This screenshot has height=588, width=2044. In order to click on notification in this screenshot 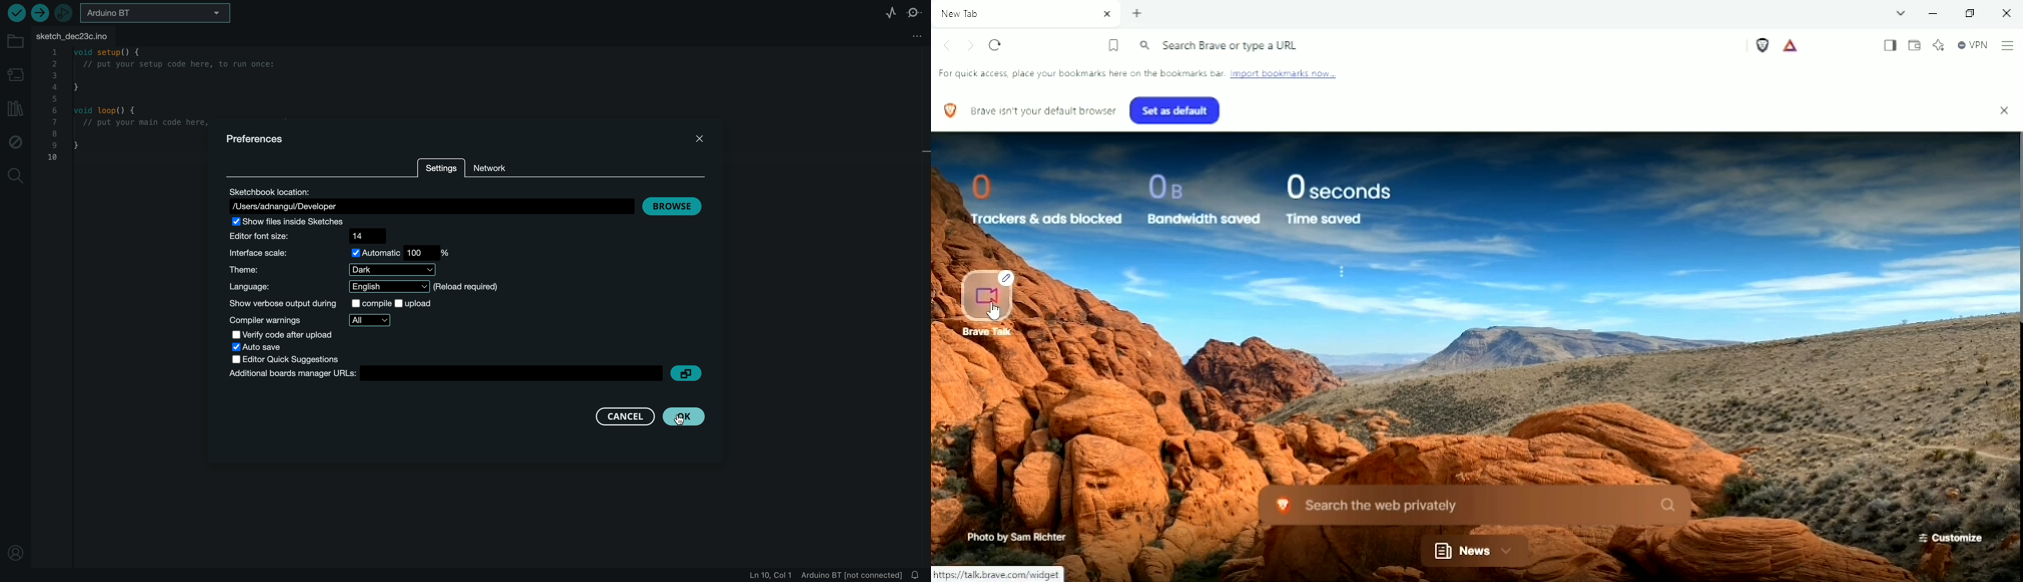, I will do `click(917, 575)`.